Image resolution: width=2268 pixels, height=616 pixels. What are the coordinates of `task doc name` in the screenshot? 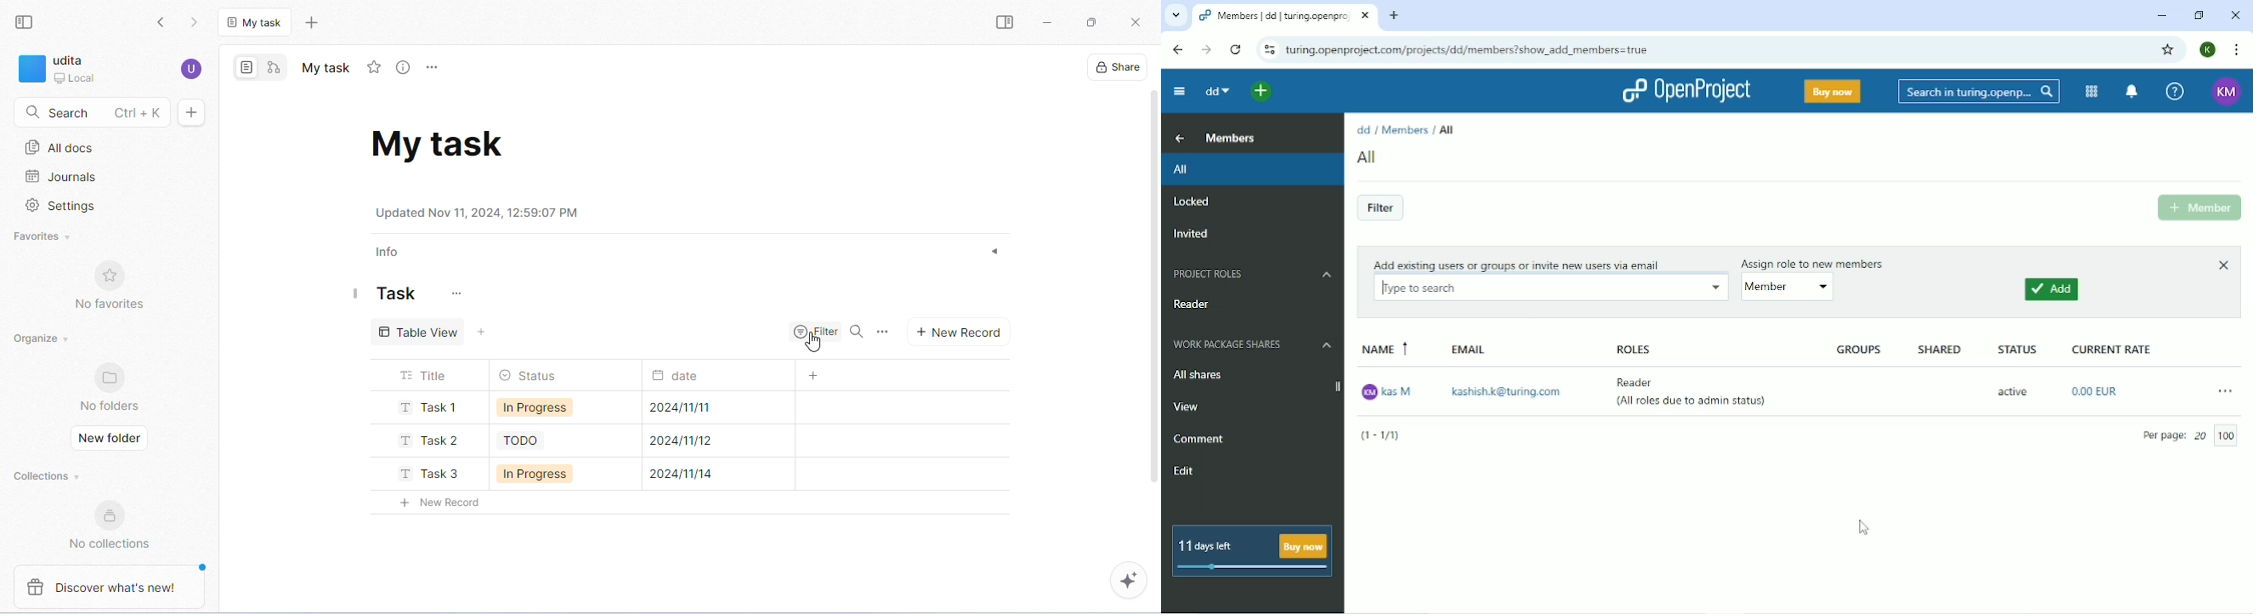 It's located at (439, 142).